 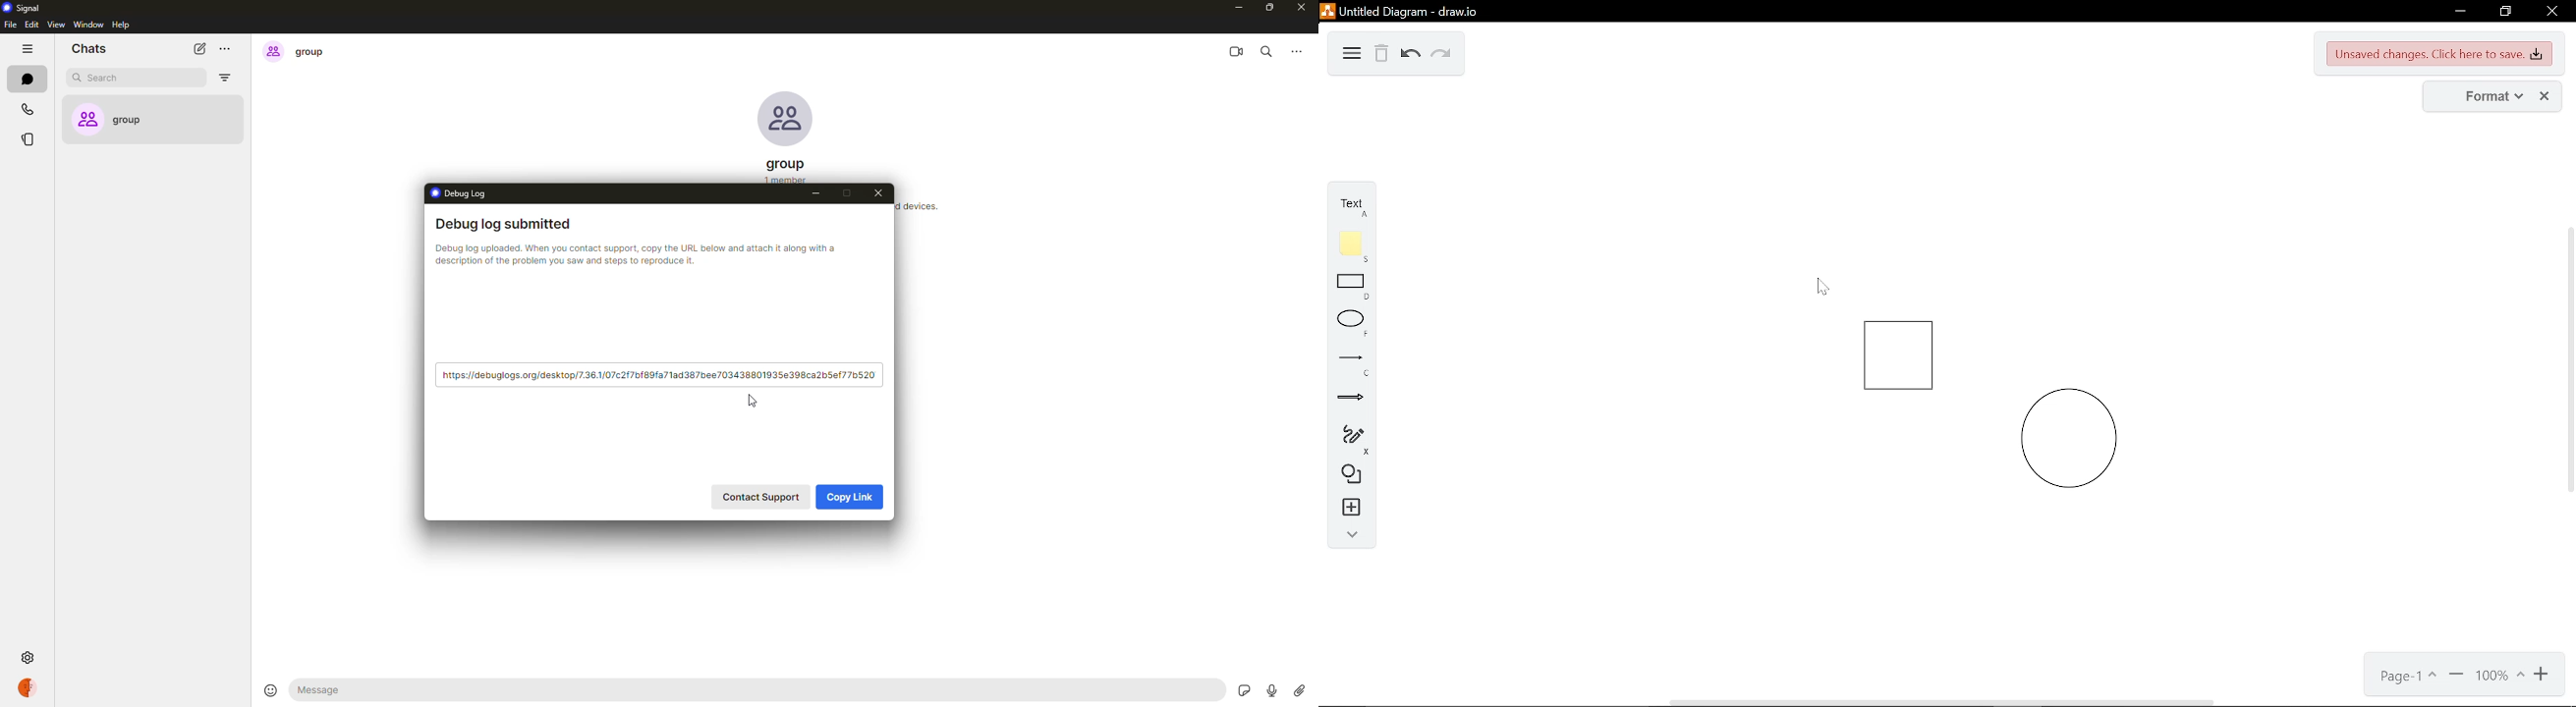 I want to click on attach, so click(x=1299, y=691).